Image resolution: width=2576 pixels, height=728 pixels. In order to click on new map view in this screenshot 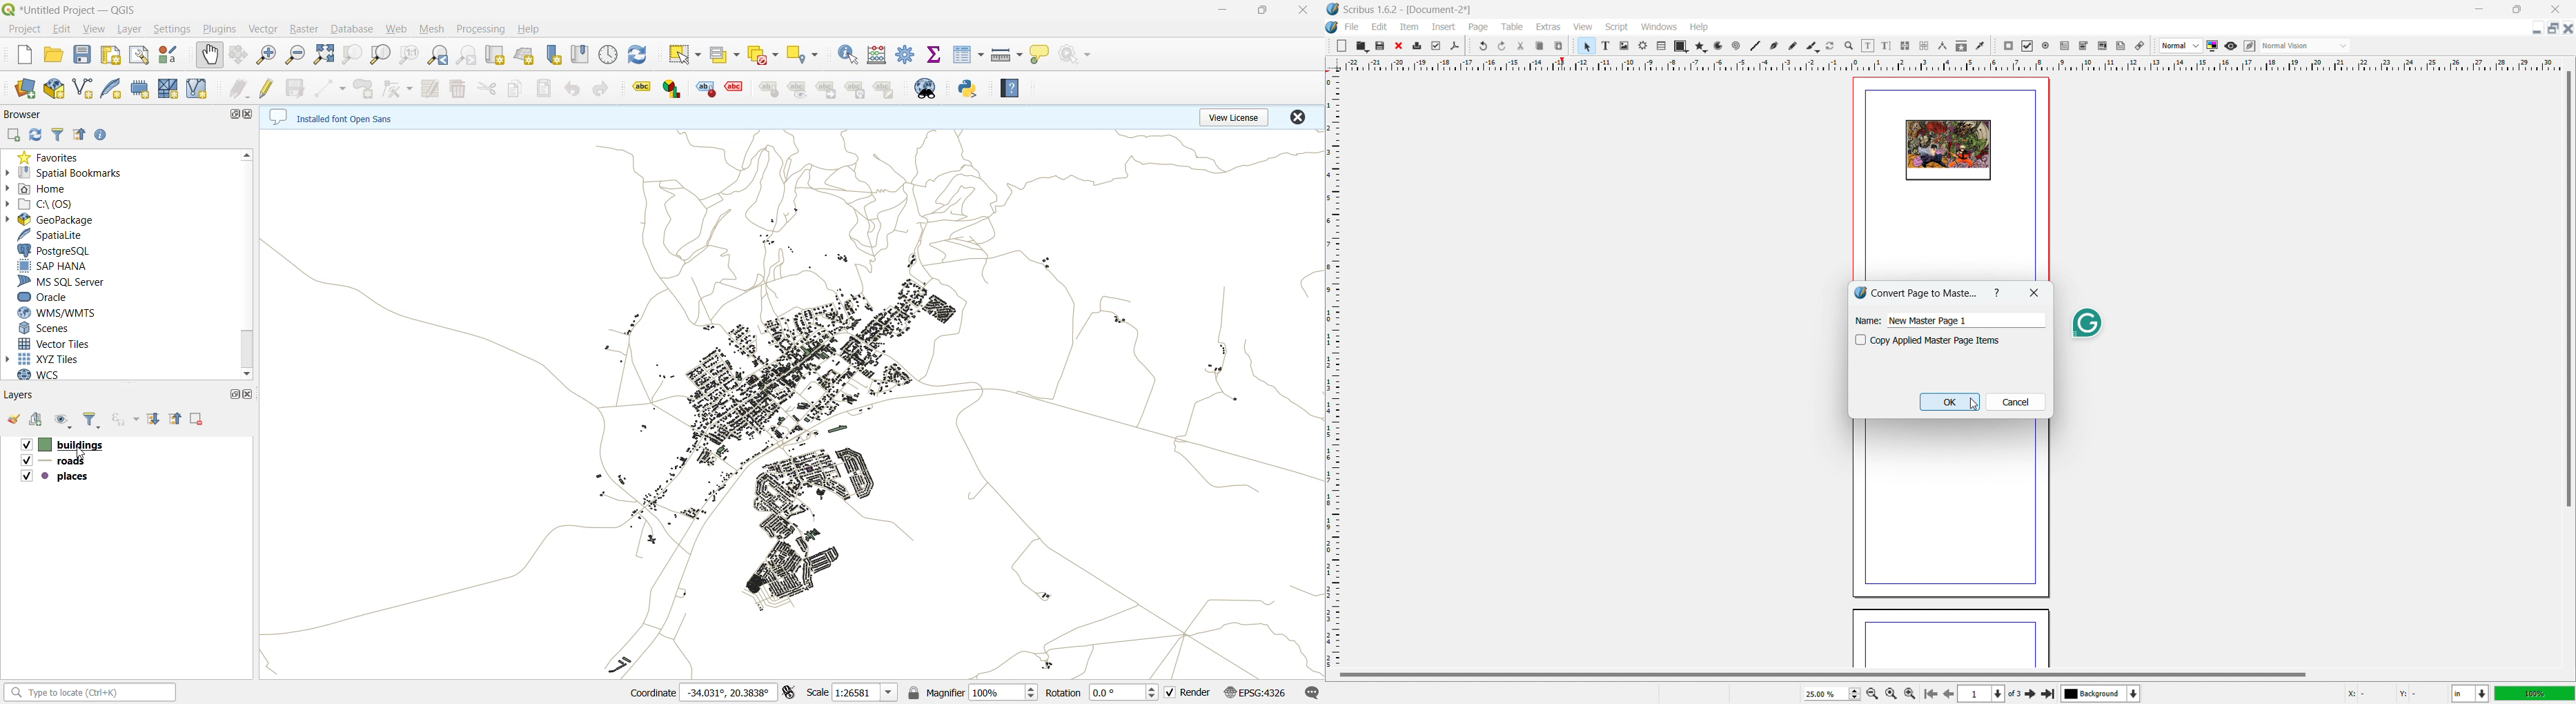, I will do `click(495, 56)`.